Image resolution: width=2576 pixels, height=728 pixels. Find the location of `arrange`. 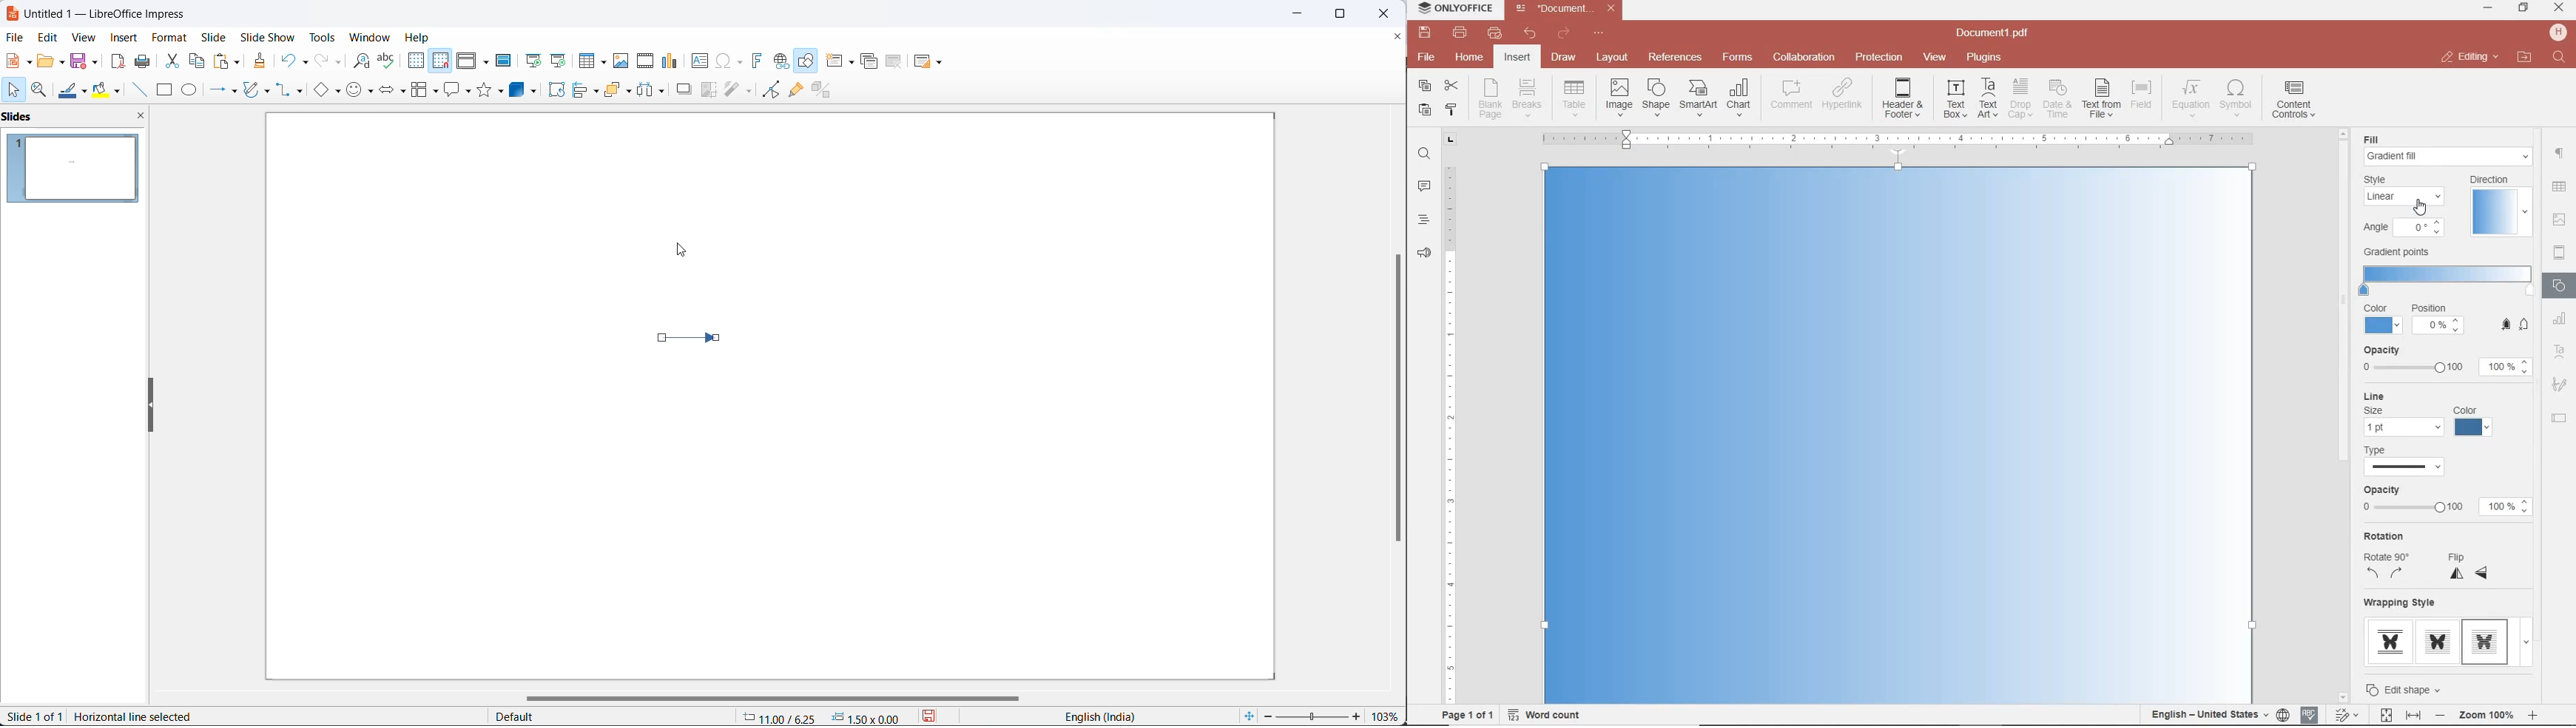

arrange is located at coordinates (618, 92).